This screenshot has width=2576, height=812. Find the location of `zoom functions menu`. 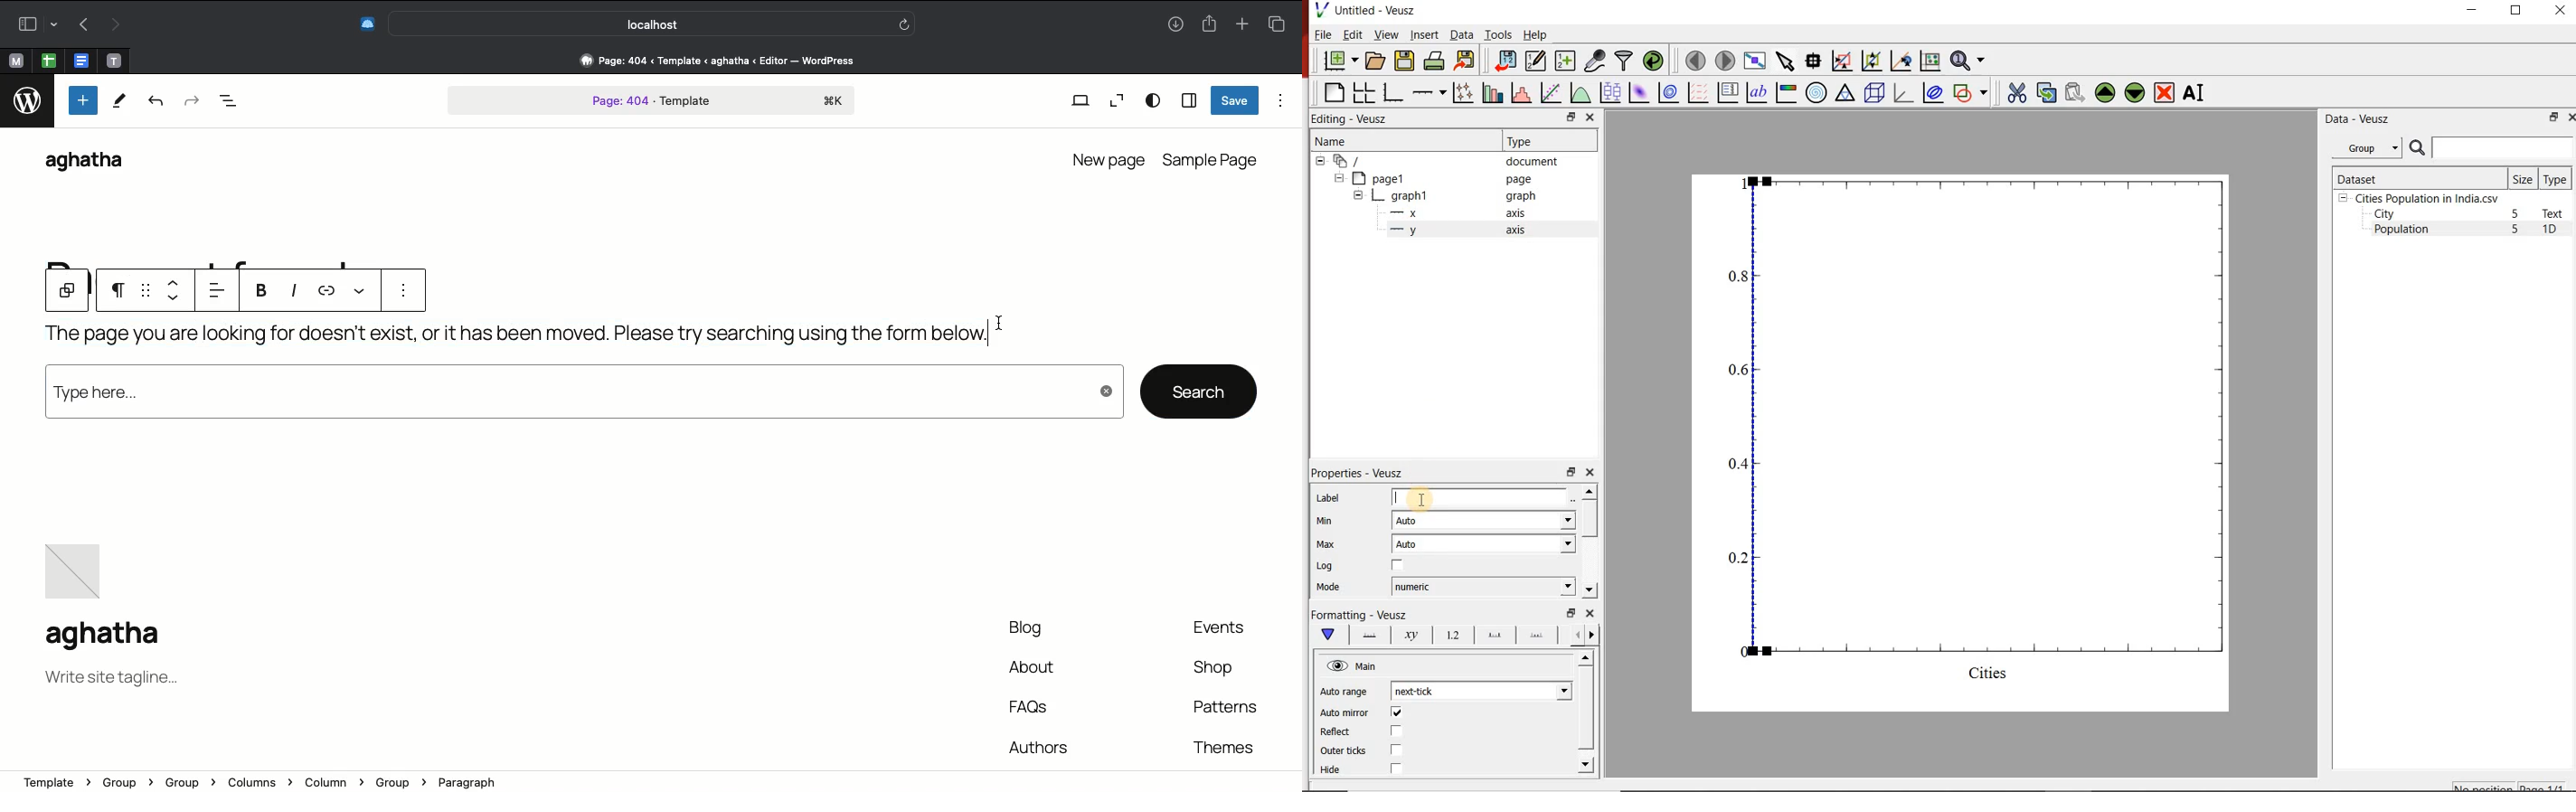

zoom functions menu is located at coordinates (1970, 61).